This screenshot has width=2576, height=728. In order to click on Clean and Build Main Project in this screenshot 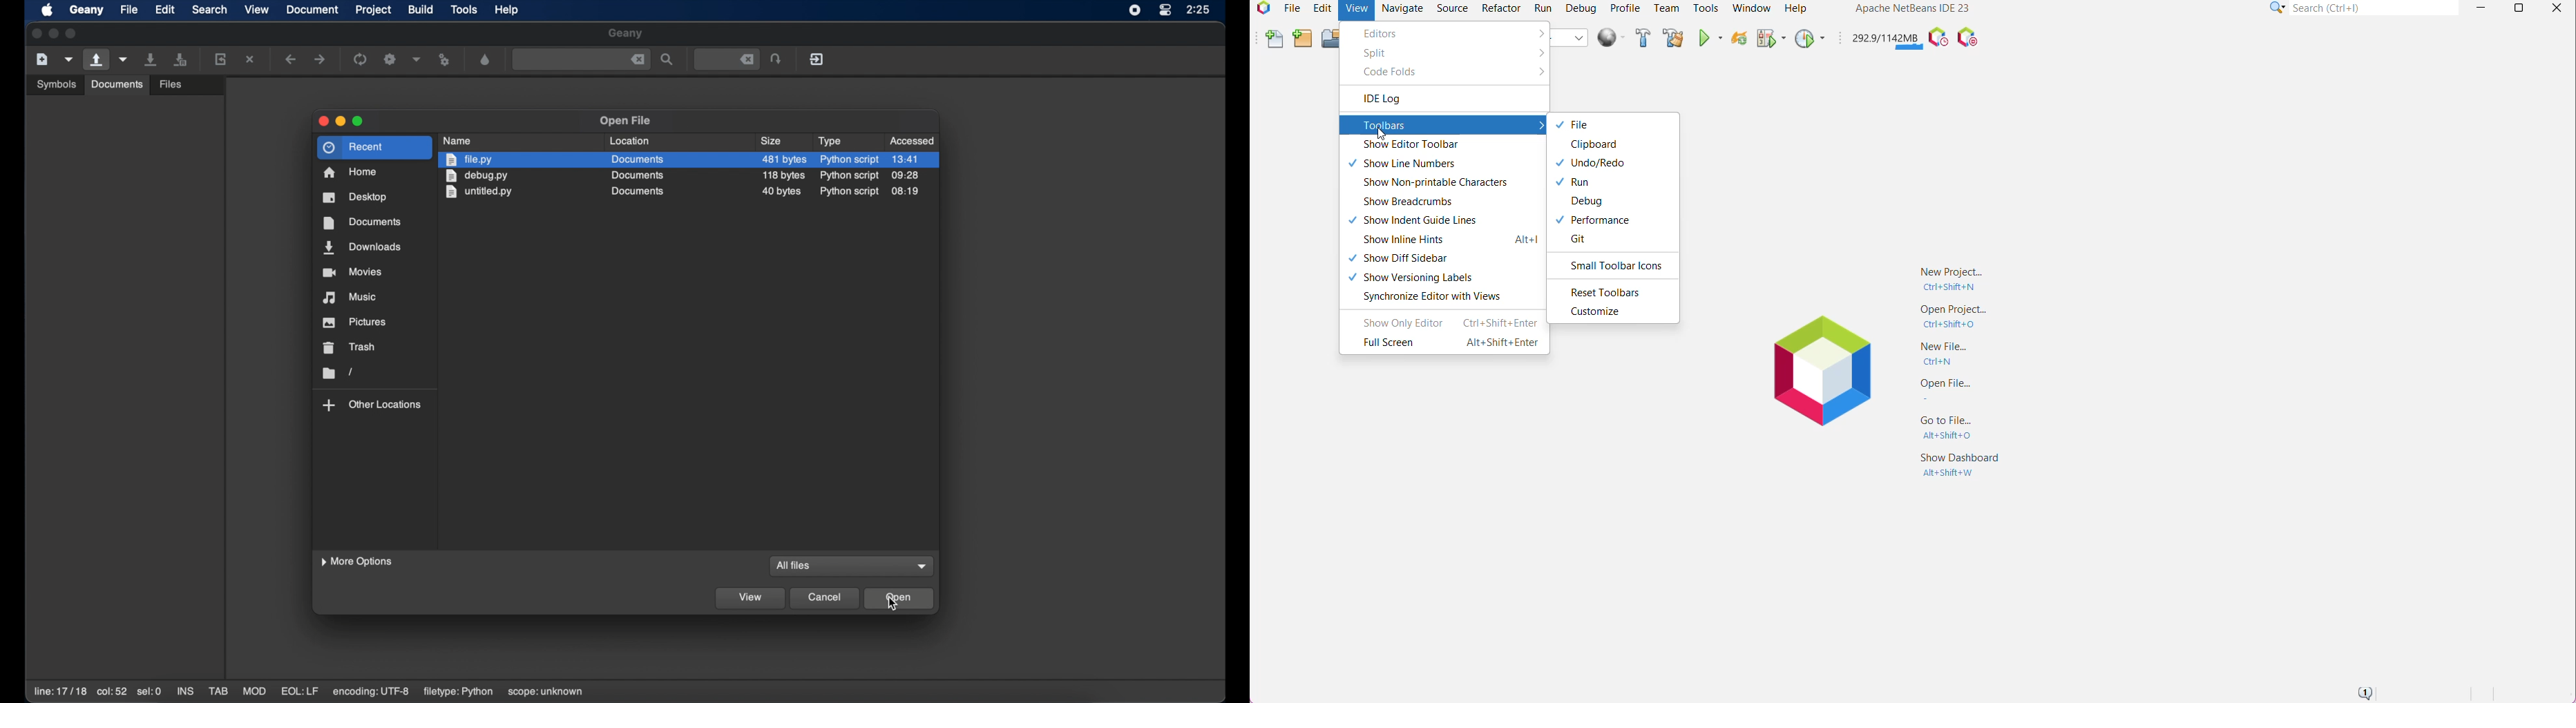, I will do `click(1673, 39)`.